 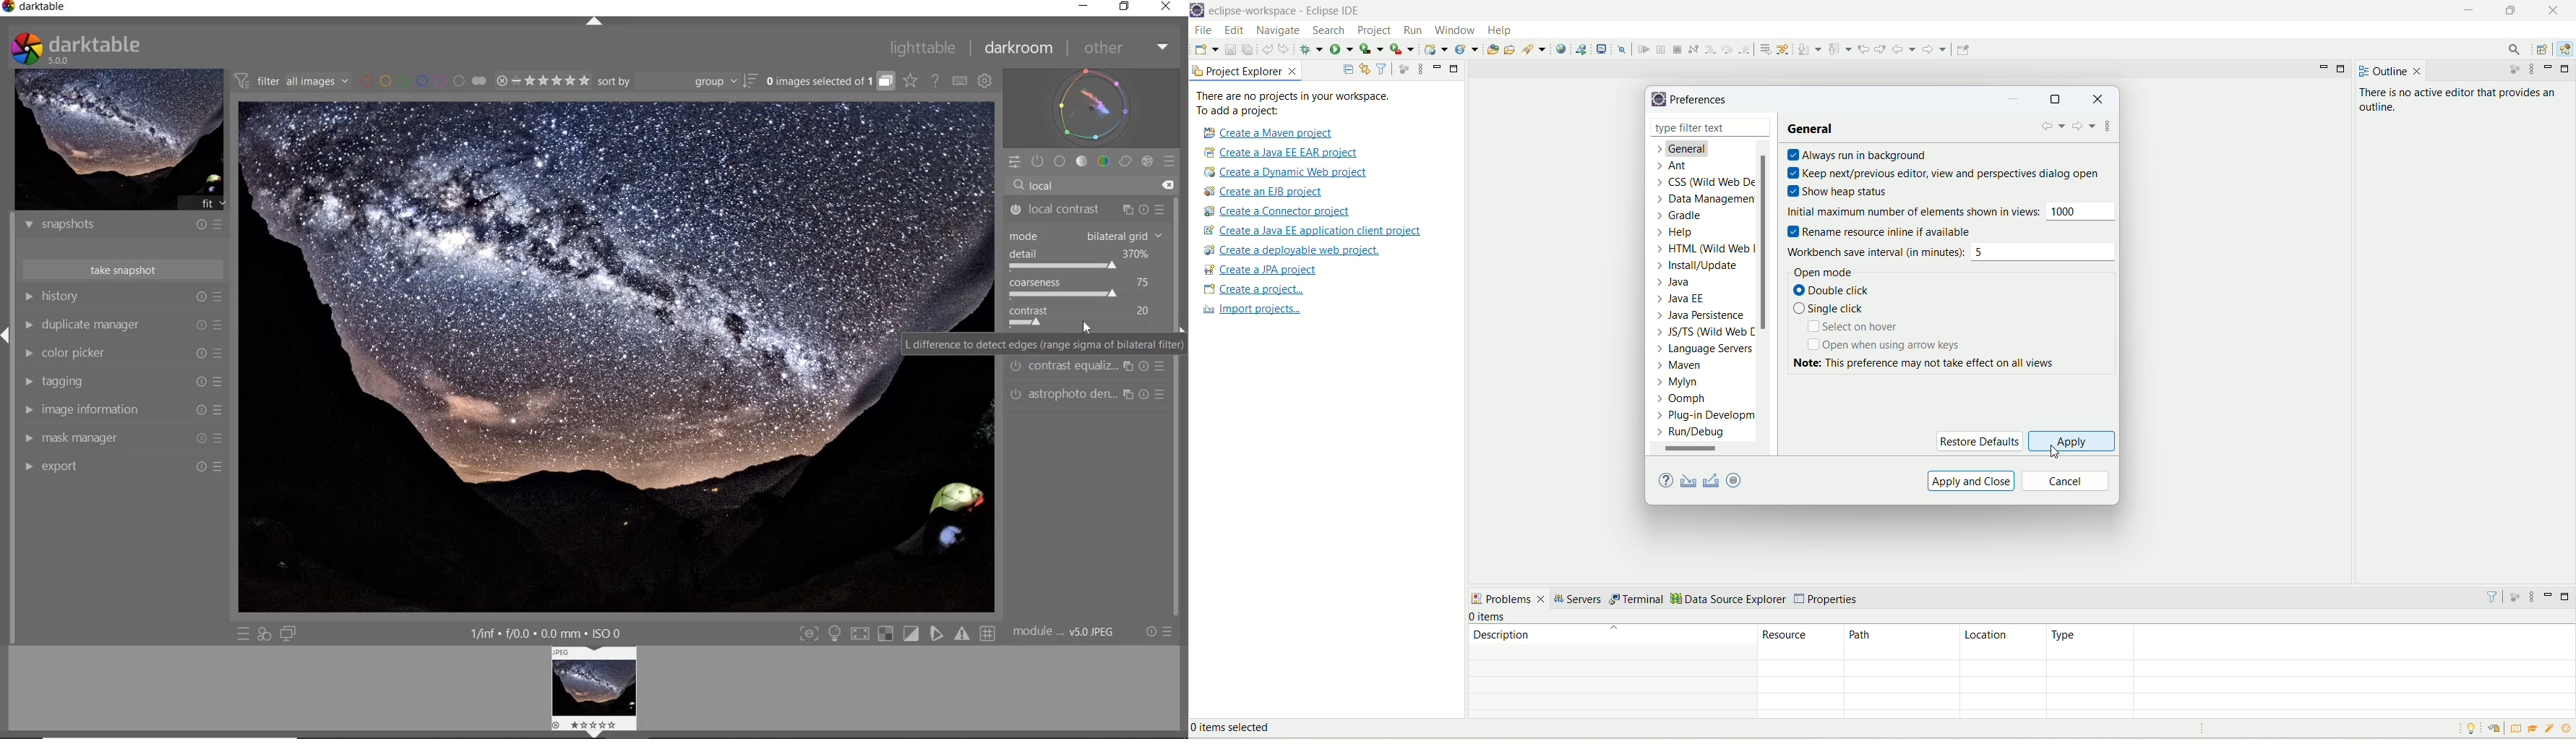 What do you see at coordinates (1129, 397) in the screenshot?
I see `multiple instance actions` at bounding box center [1129, 397].